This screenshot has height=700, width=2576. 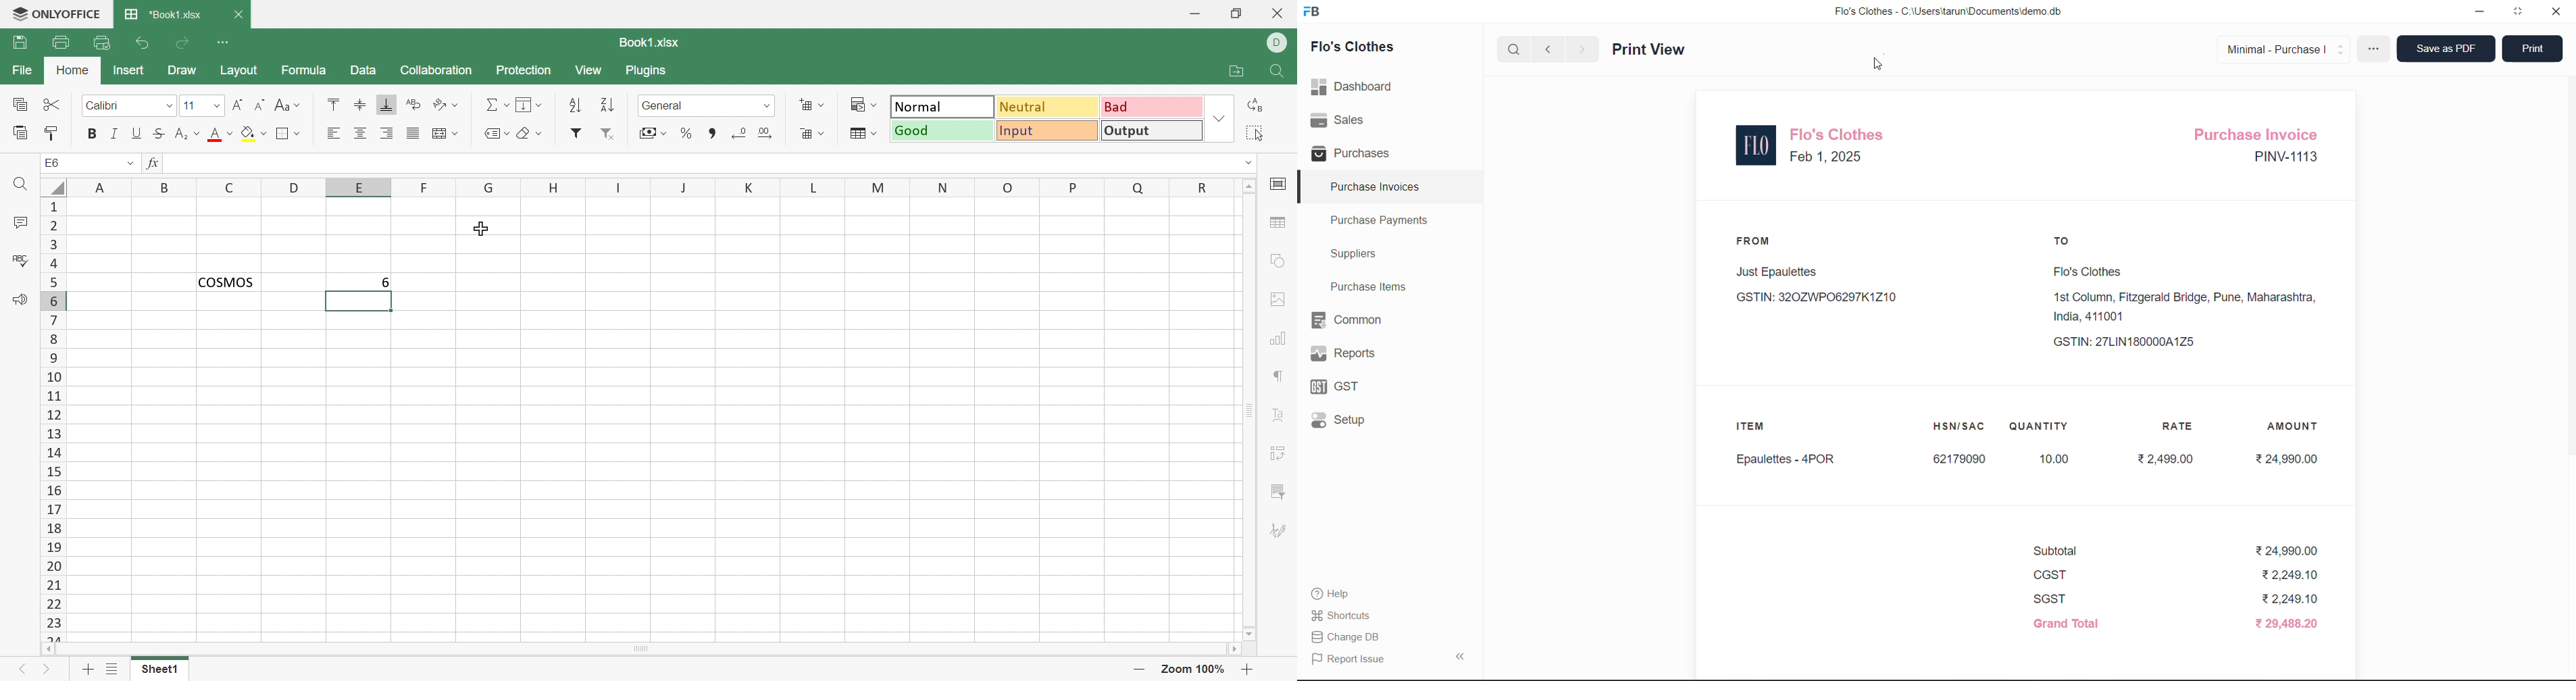 What do you see at coordinates (495, 107) in the screenshot?
I see `Summation` at bounding box center [495, 107].